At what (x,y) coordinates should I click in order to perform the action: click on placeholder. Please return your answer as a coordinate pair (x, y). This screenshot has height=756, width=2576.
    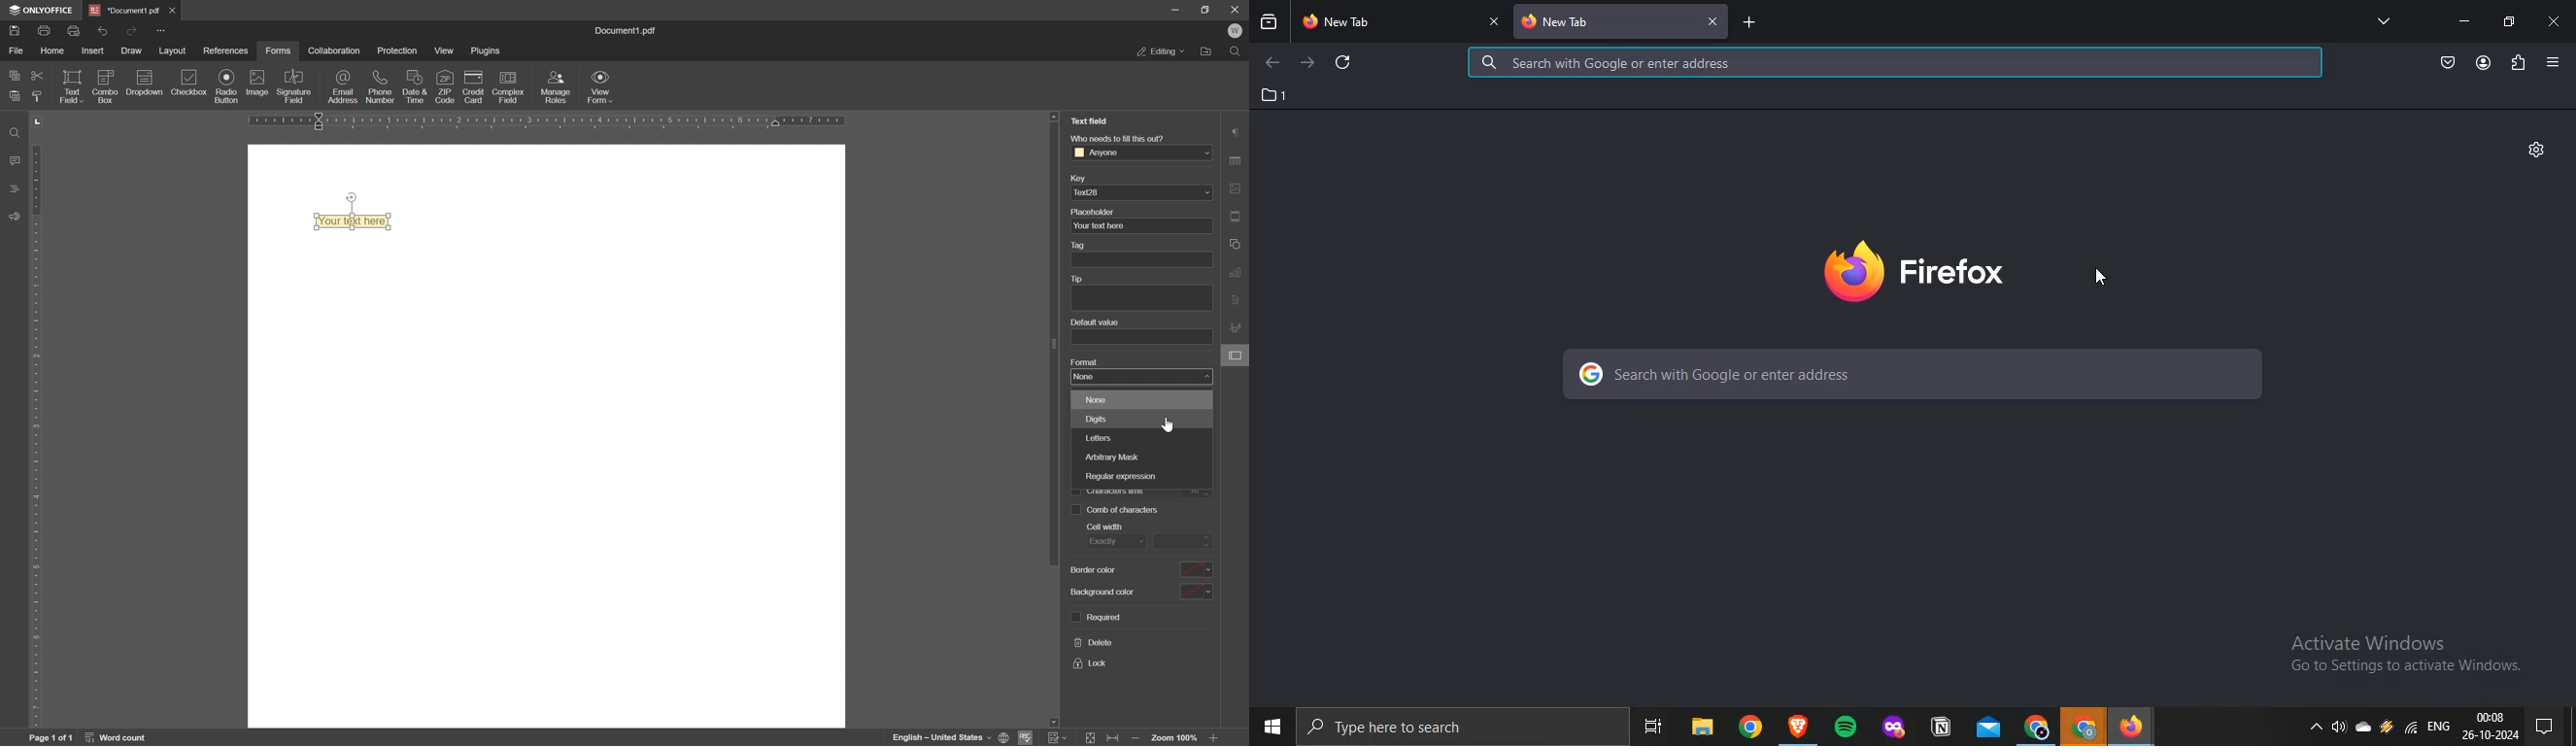
    Looking at the image, I should click on (1093, 211).